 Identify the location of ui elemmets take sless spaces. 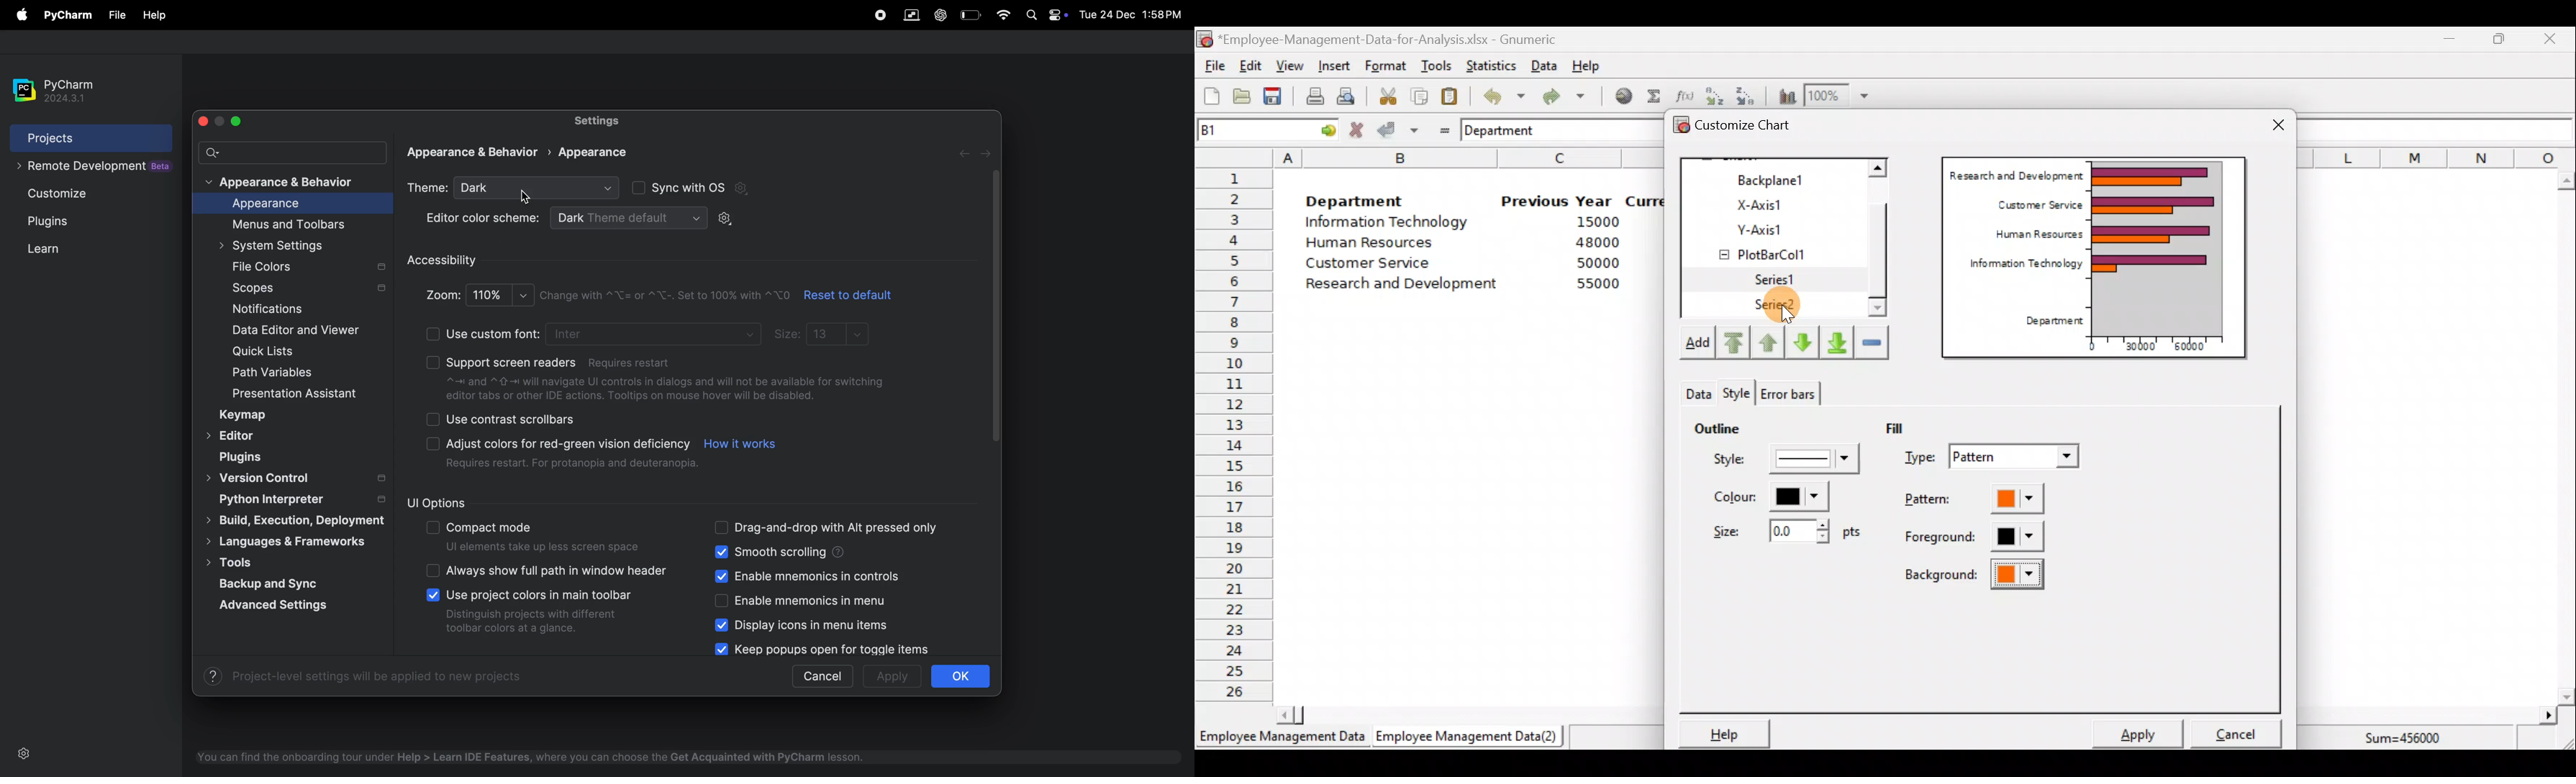
(548, 548).